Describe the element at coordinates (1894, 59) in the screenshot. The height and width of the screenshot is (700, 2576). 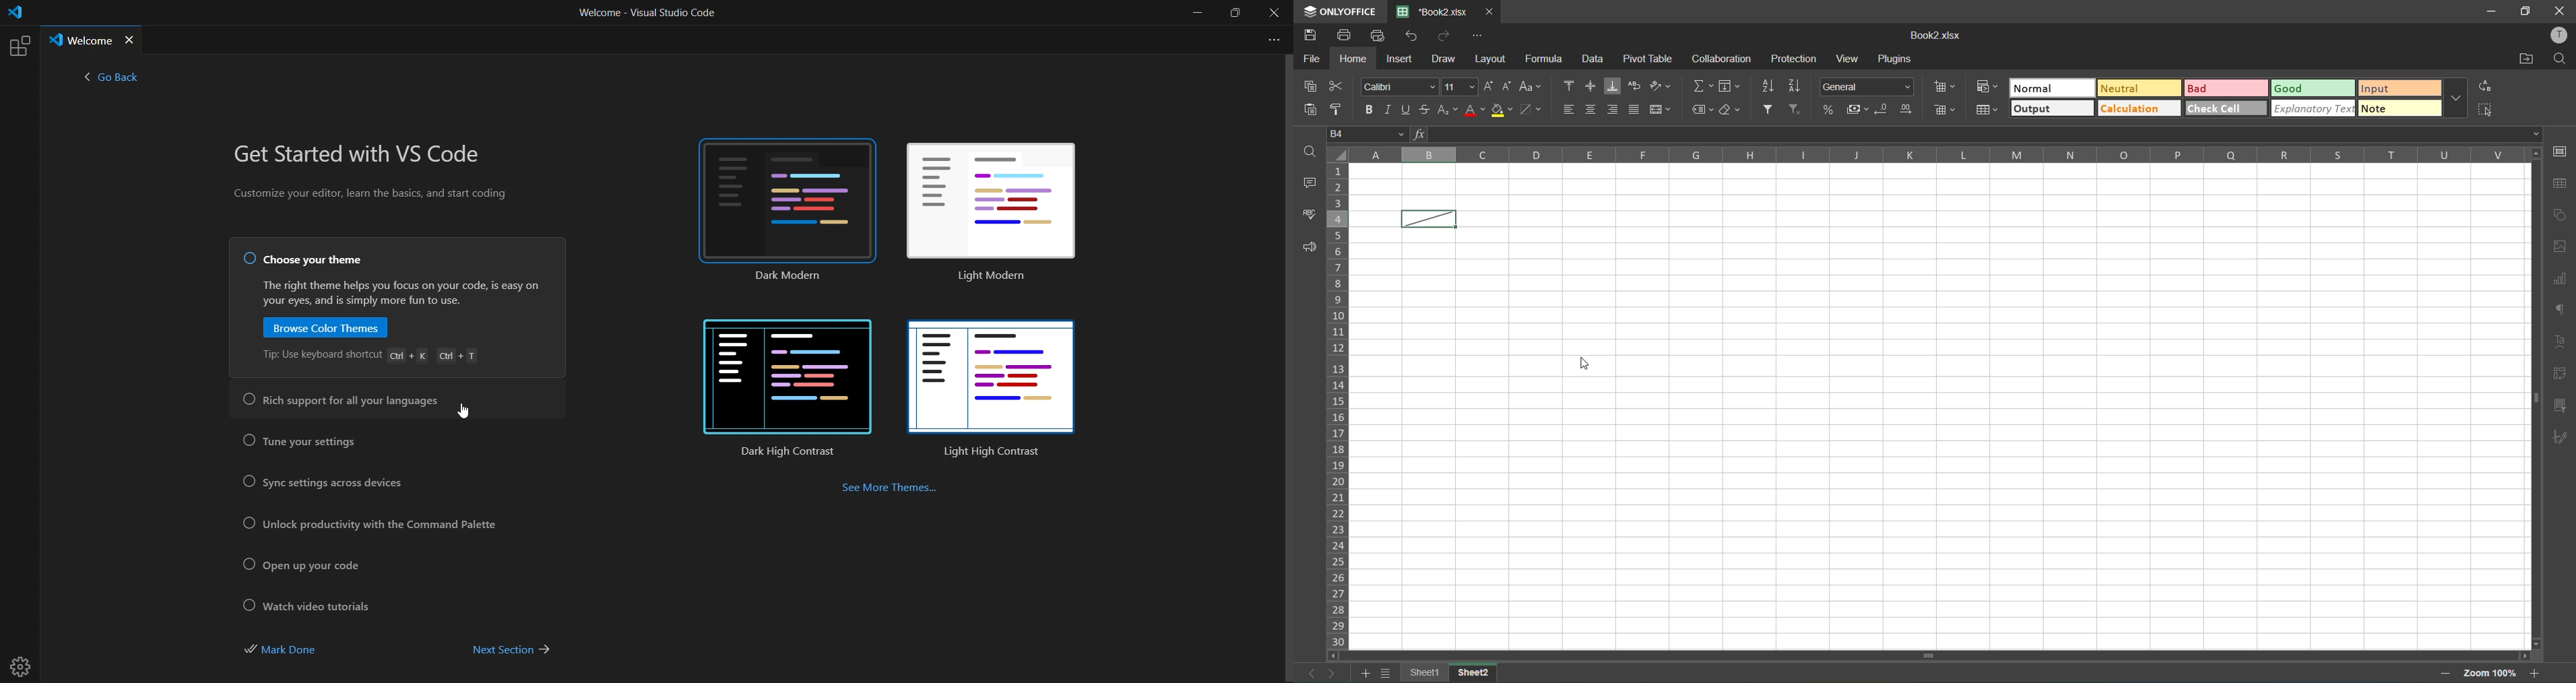
I see `plugins` at that location.